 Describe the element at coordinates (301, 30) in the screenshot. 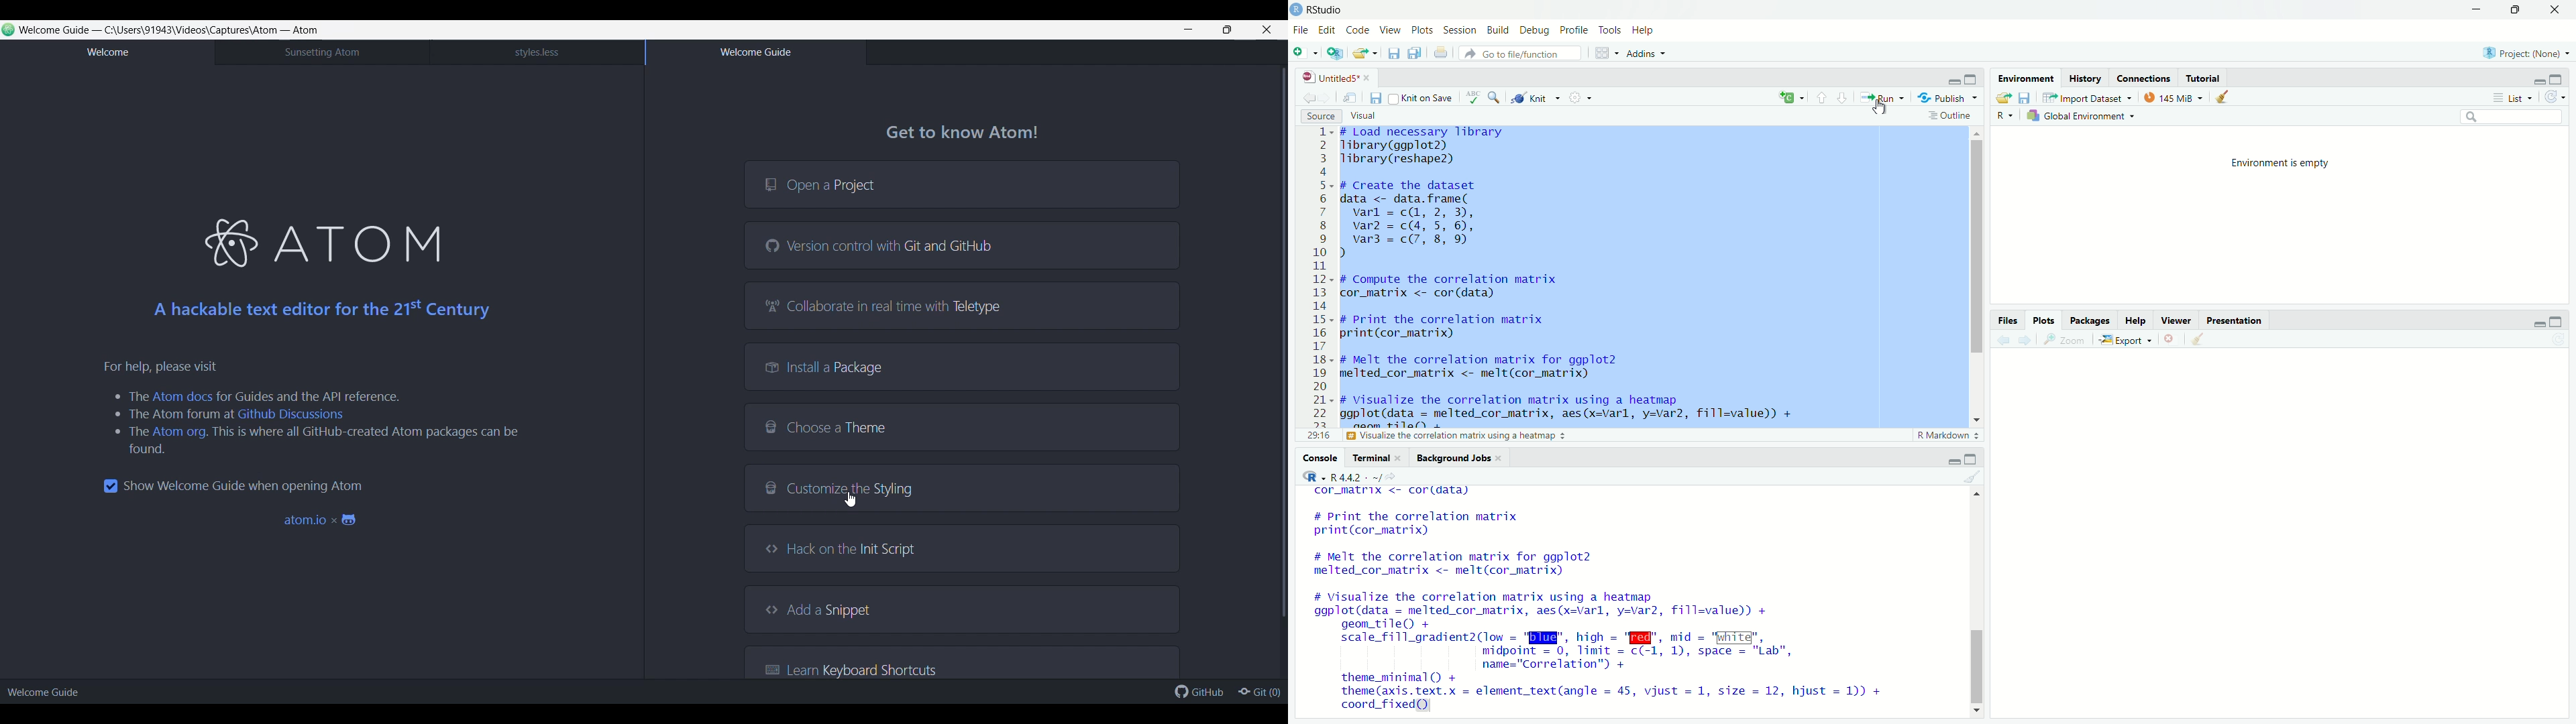

I see `- Atom` at that location.